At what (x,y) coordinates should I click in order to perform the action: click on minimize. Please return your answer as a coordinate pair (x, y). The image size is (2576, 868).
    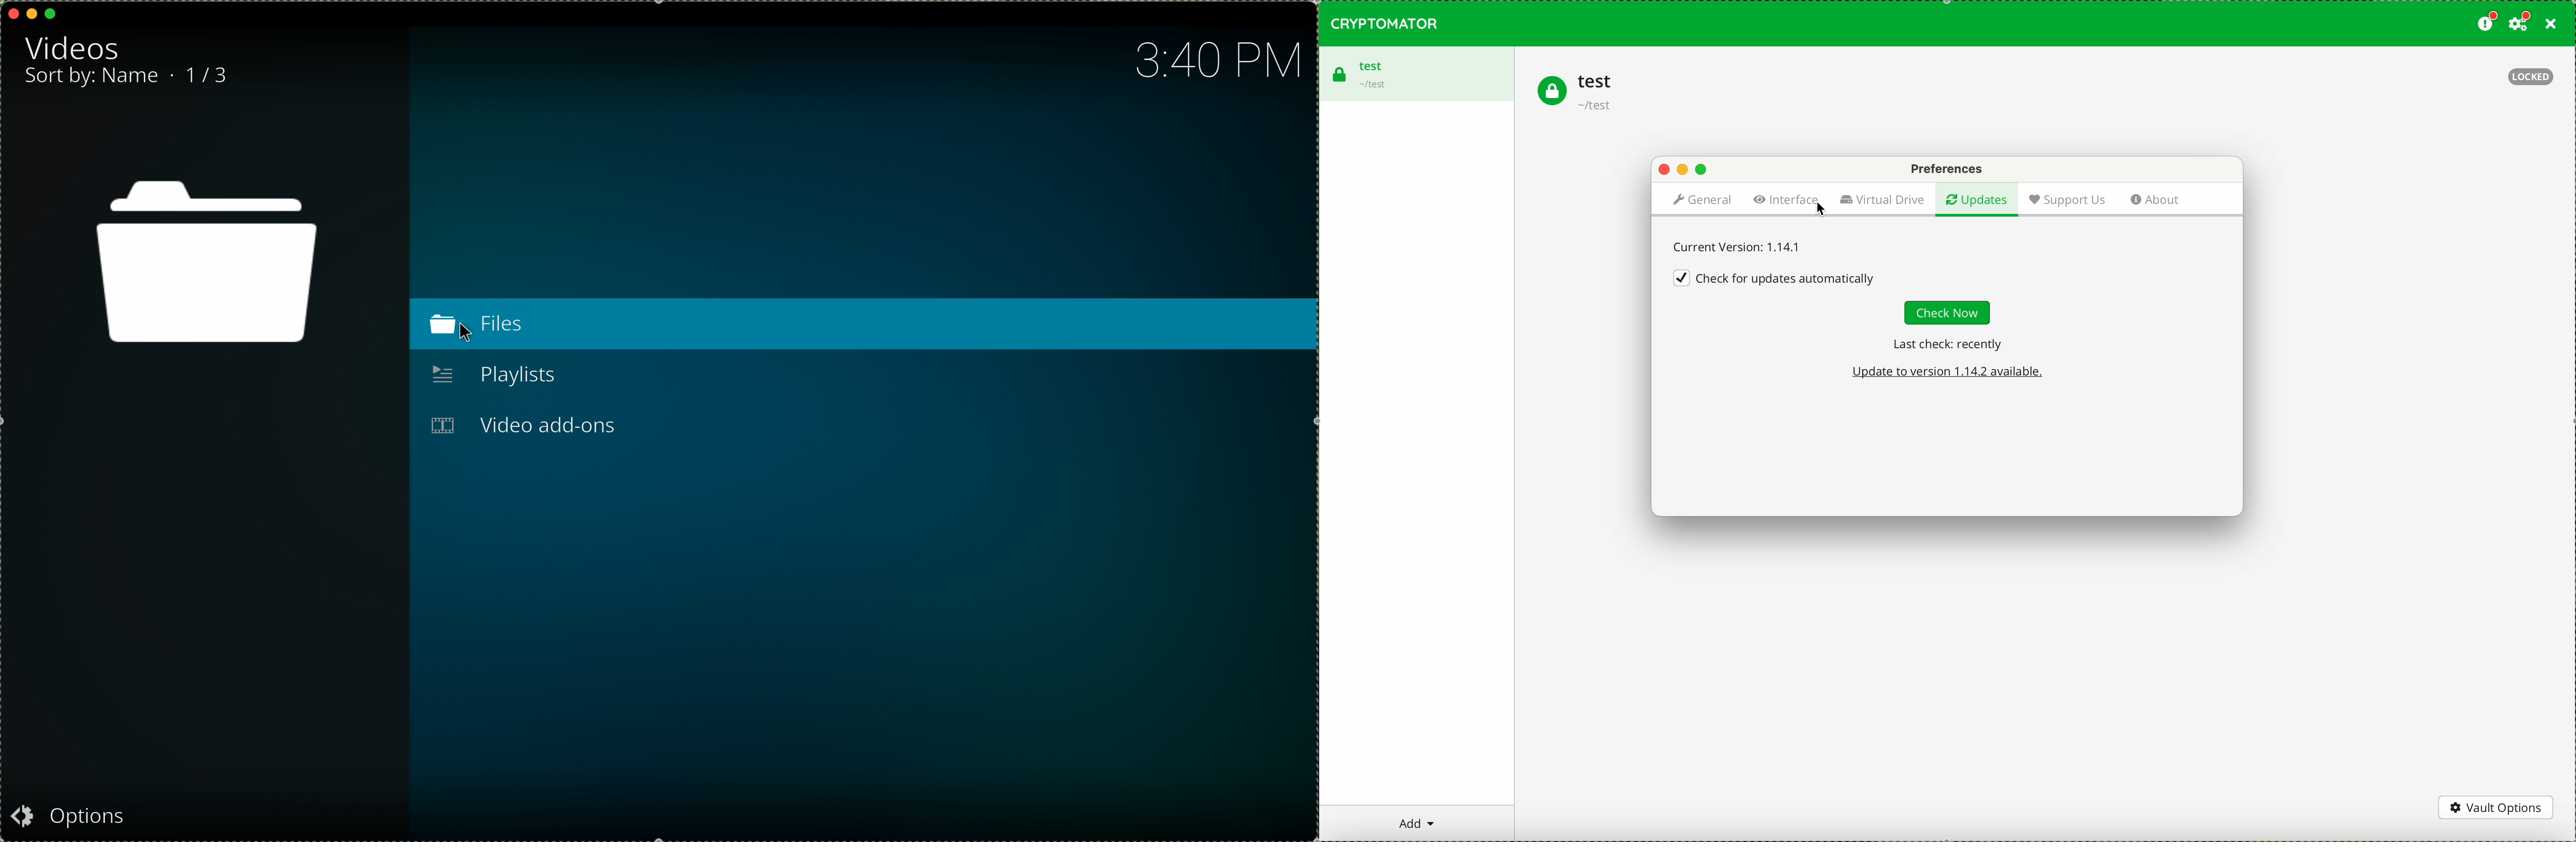
    Looking at the image, I should click on (1683, 172).